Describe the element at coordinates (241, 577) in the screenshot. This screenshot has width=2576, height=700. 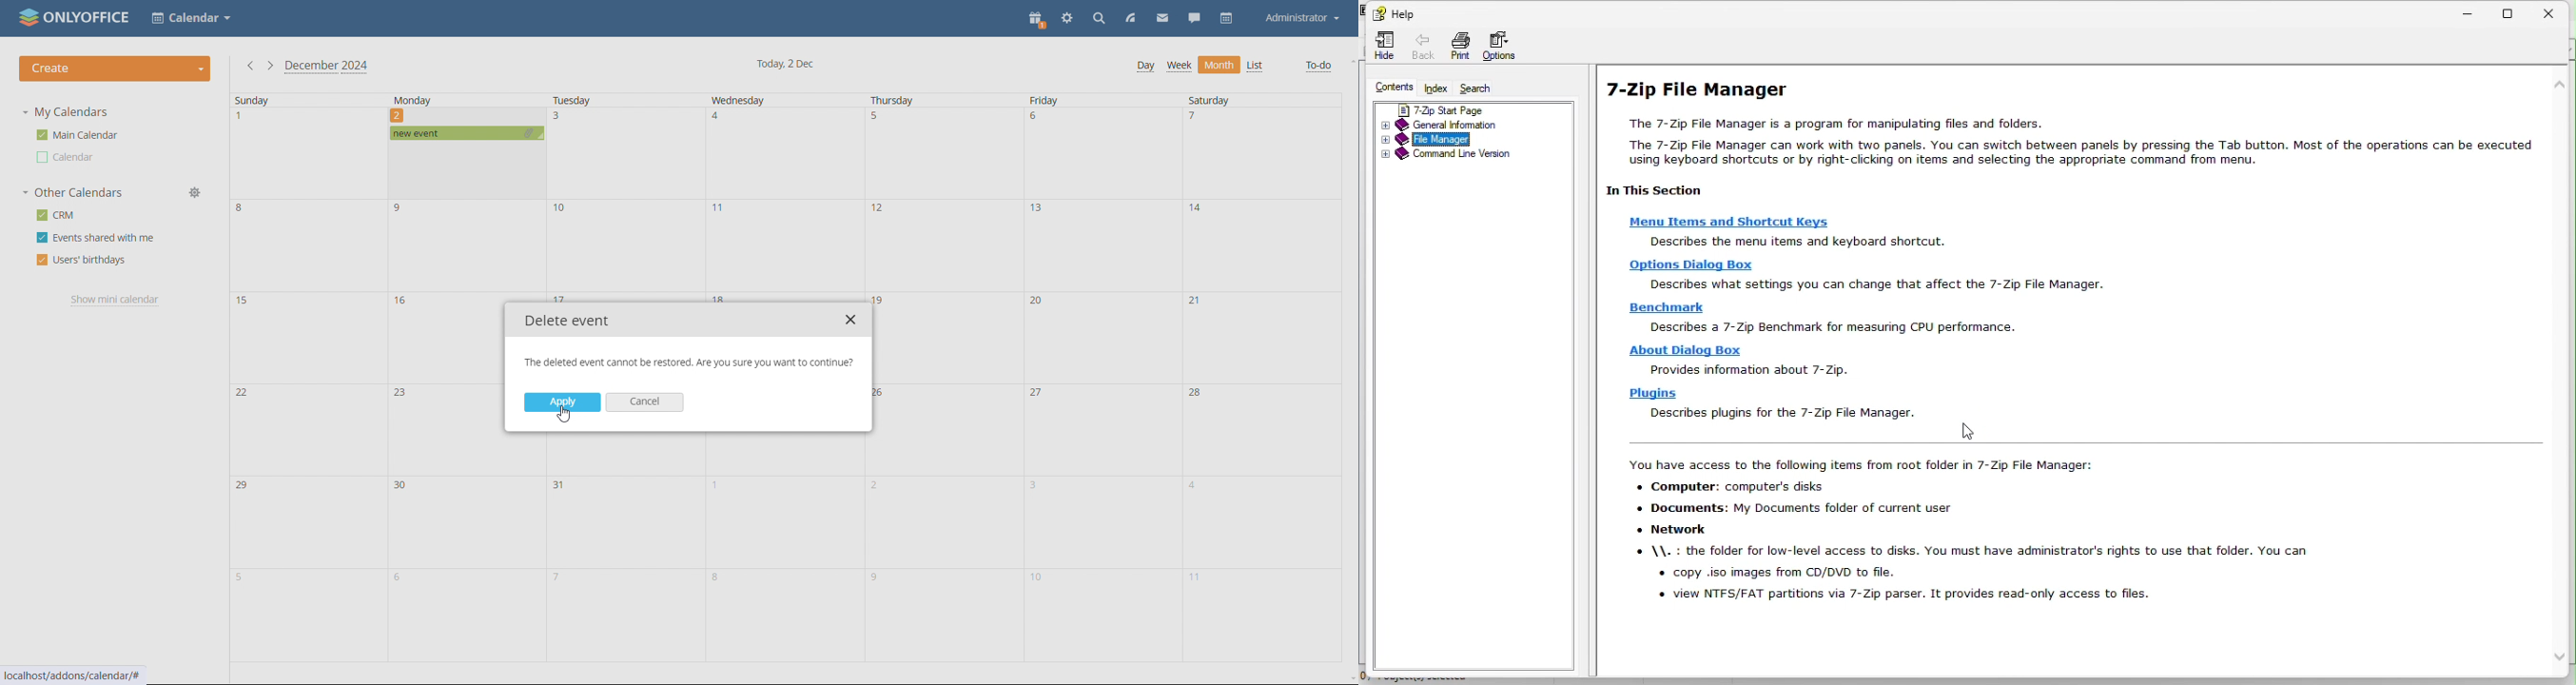
I see `5` at that location.